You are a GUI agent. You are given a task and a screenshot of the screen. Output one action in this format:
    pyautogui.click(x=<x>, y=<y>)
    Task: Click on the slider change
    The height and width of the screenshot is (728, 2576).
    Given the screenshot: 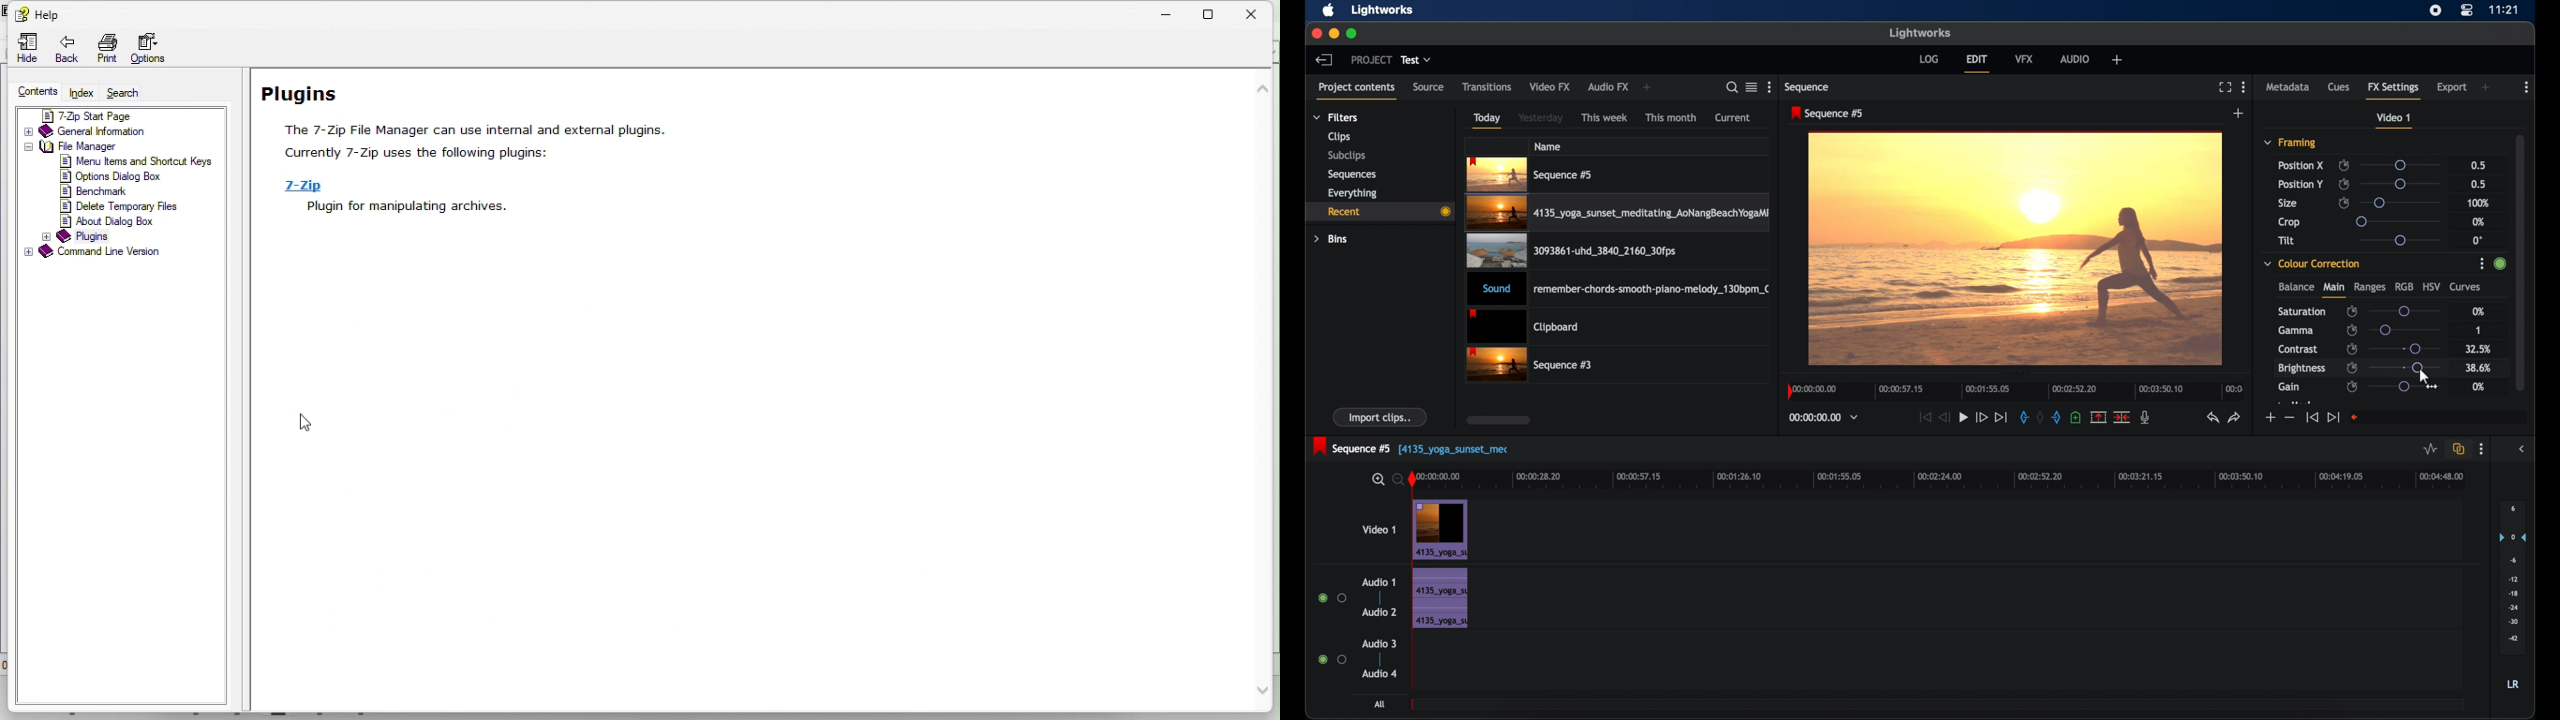 What is the action you would take?
    pyautogui.click(x=2498, y=267)
    